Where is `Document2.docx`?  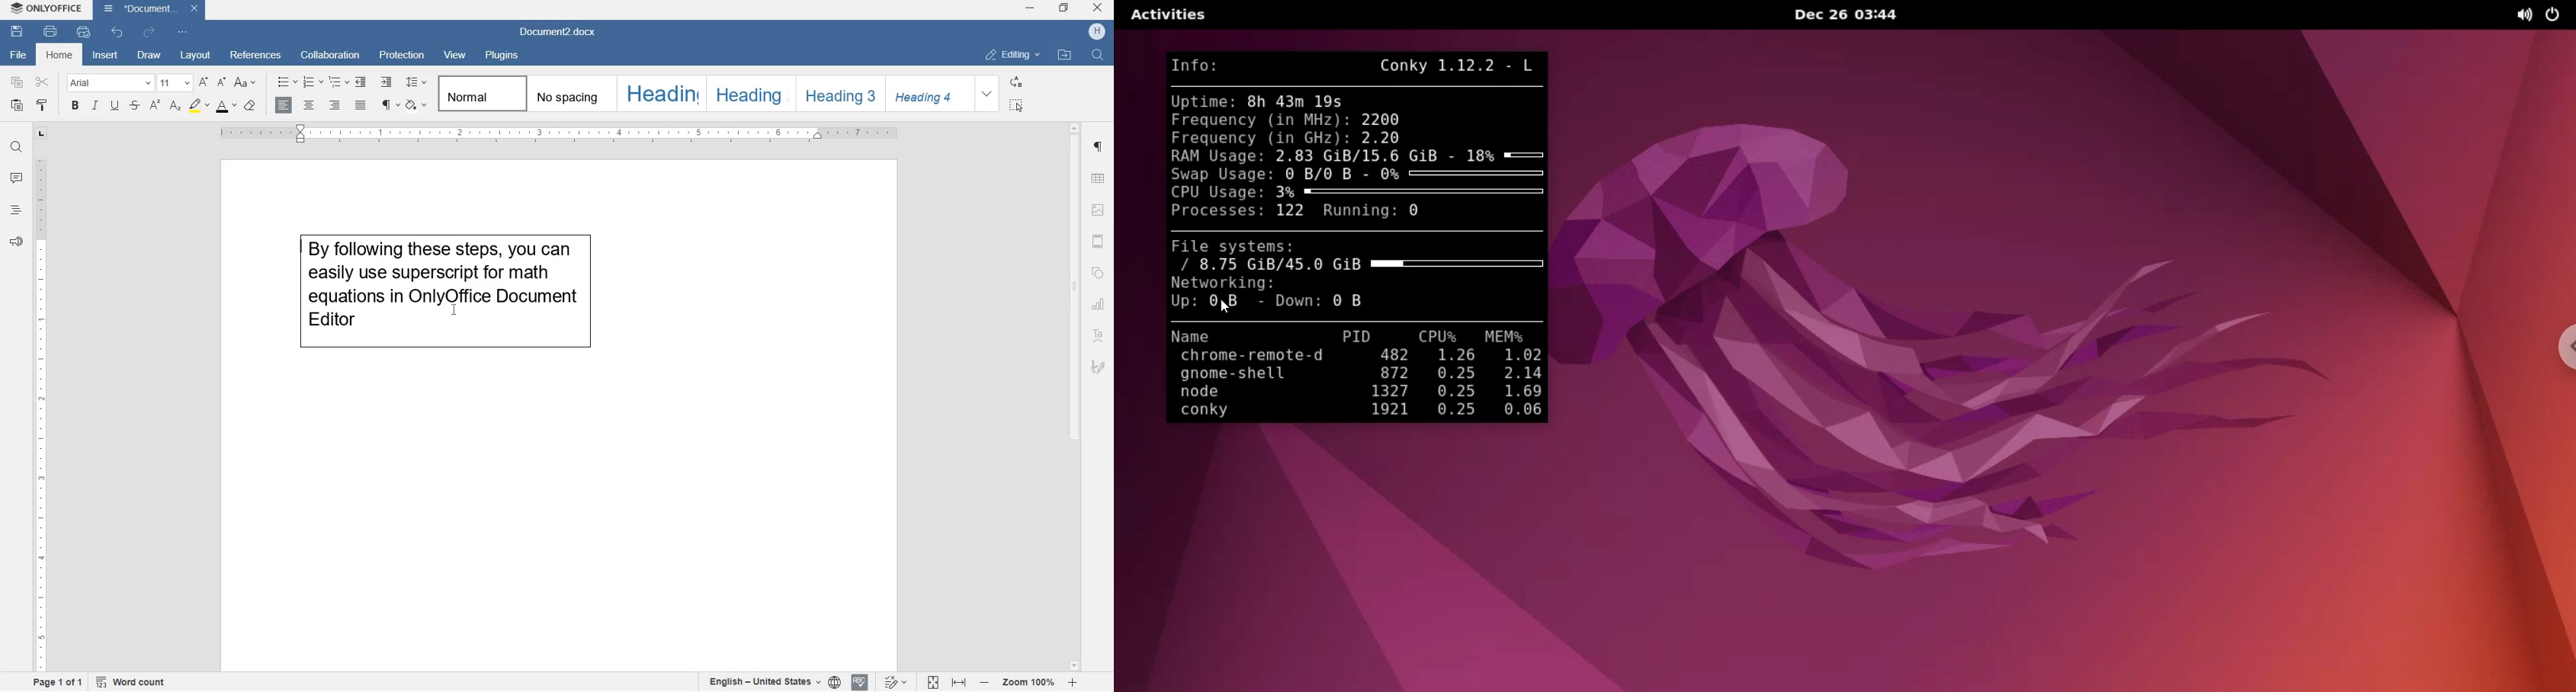
Document2.docx is located at coordinates (559, 33).